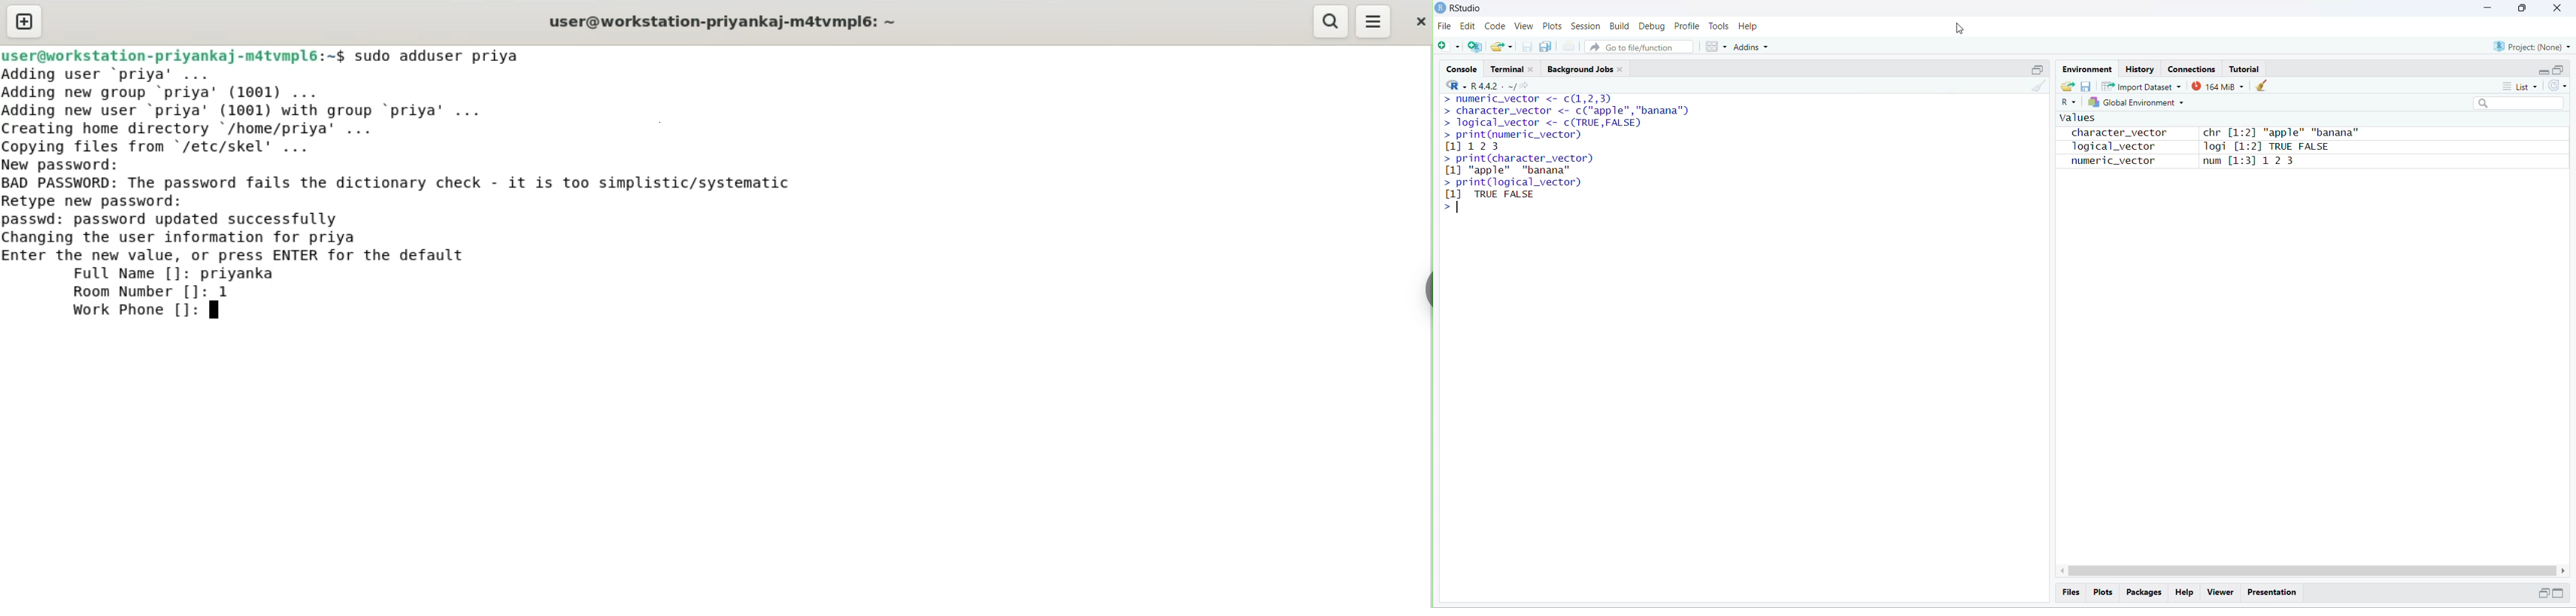 The width and height of the screenshot is (2576, 616). I want to click on Terminal, so click(1514, 67).